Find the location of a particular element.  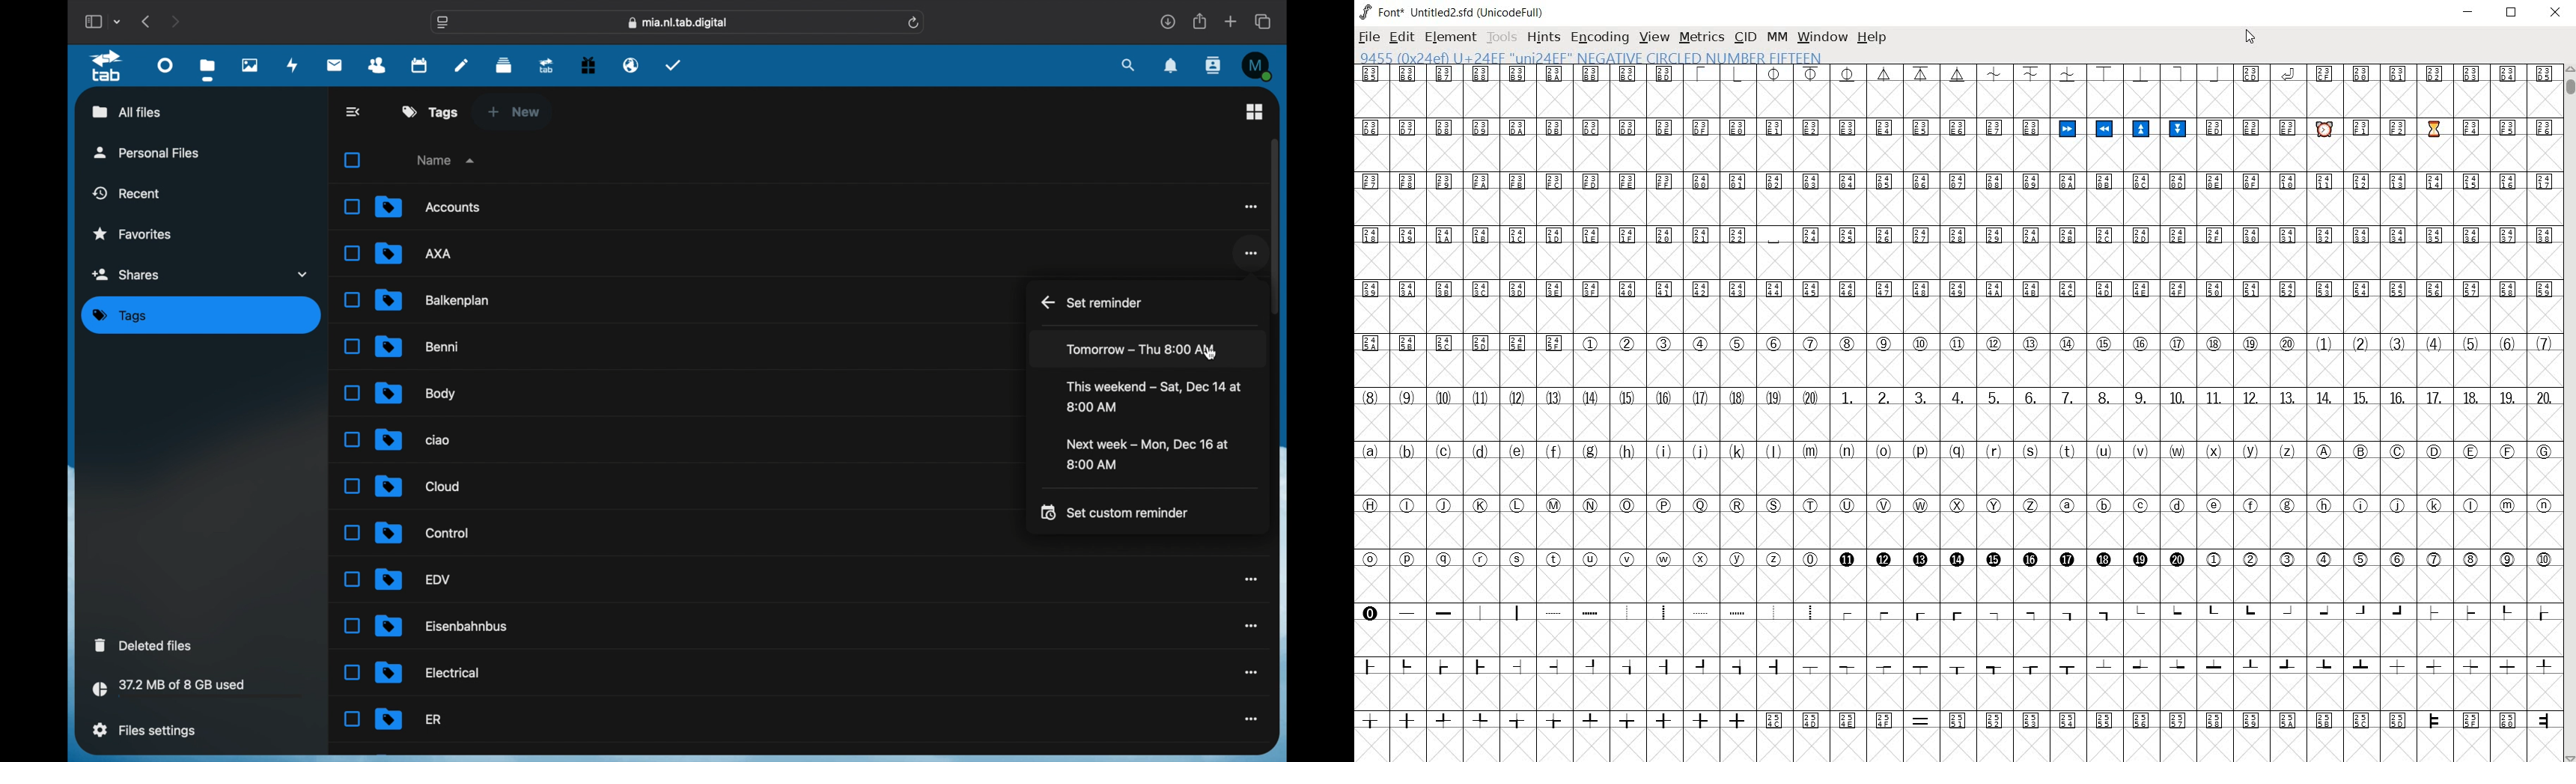

all files is located at coordinates (126, 111).